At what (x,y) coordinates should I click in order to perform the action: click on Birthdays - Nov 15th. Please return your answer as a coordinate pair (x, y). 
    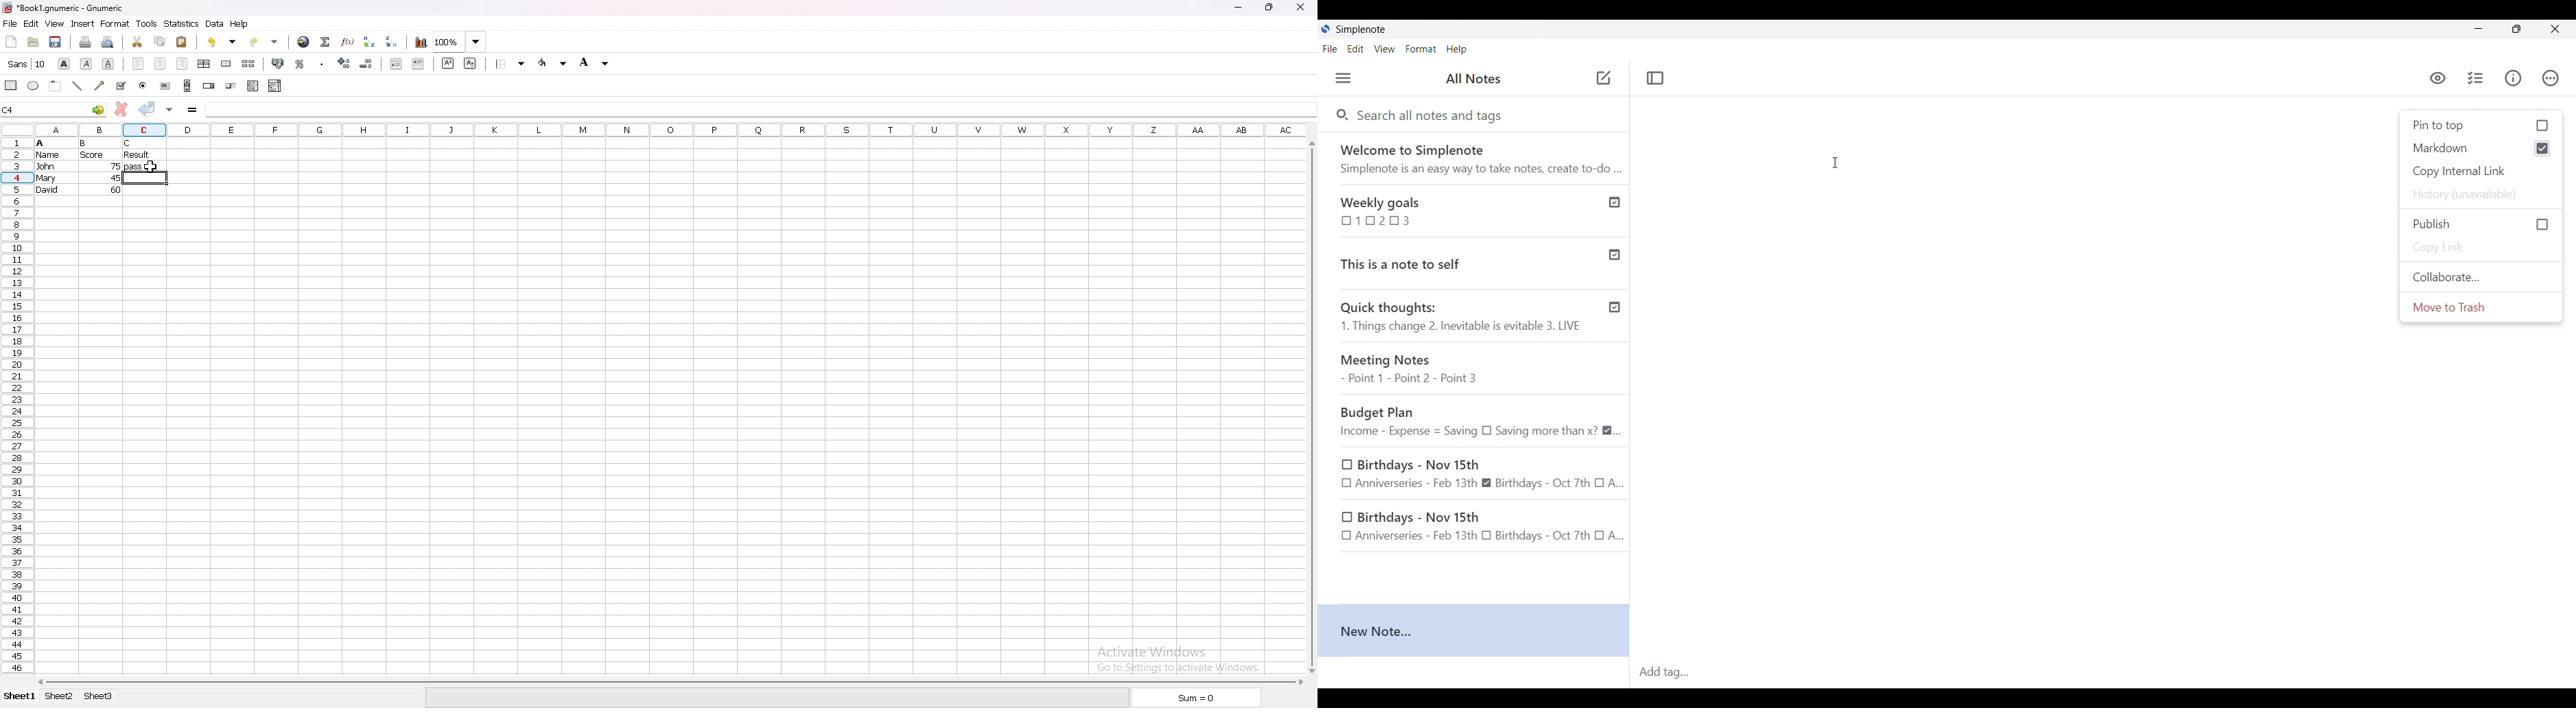
    Looking at the image, I should click on (1477, 527).